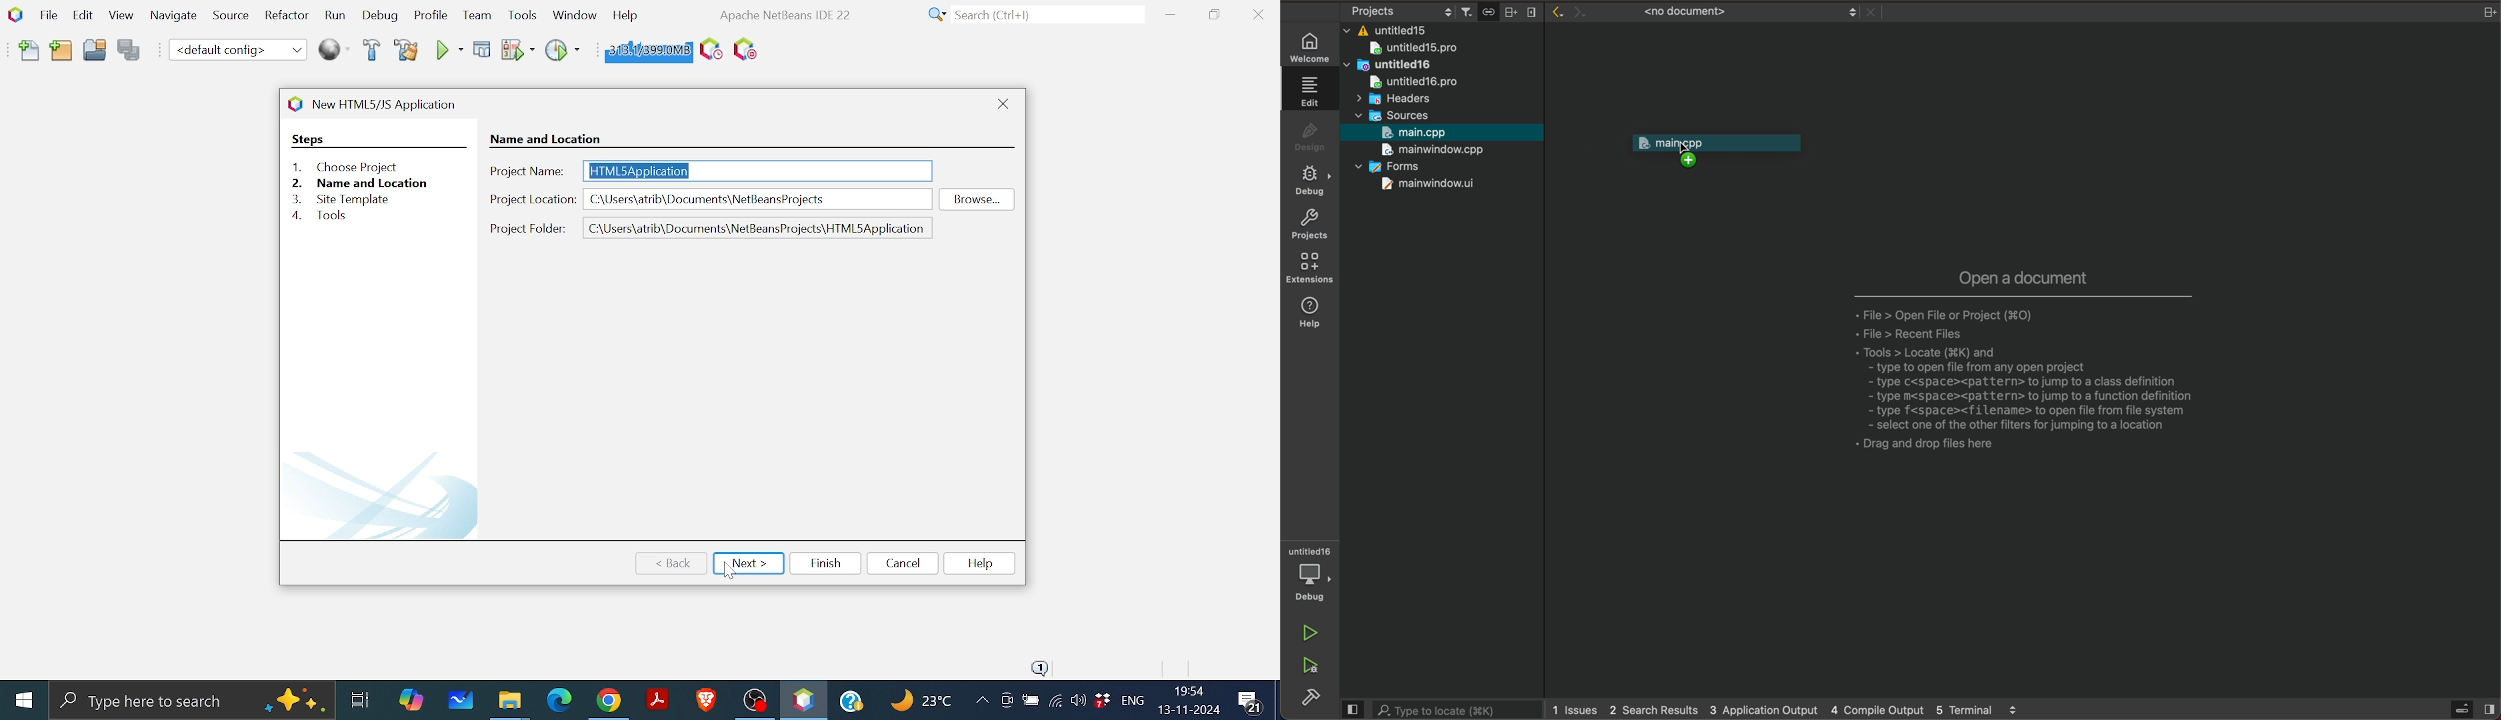  Describe the element at coordinates (1309, 575) in the screenshot. I see `debugger` at that location.